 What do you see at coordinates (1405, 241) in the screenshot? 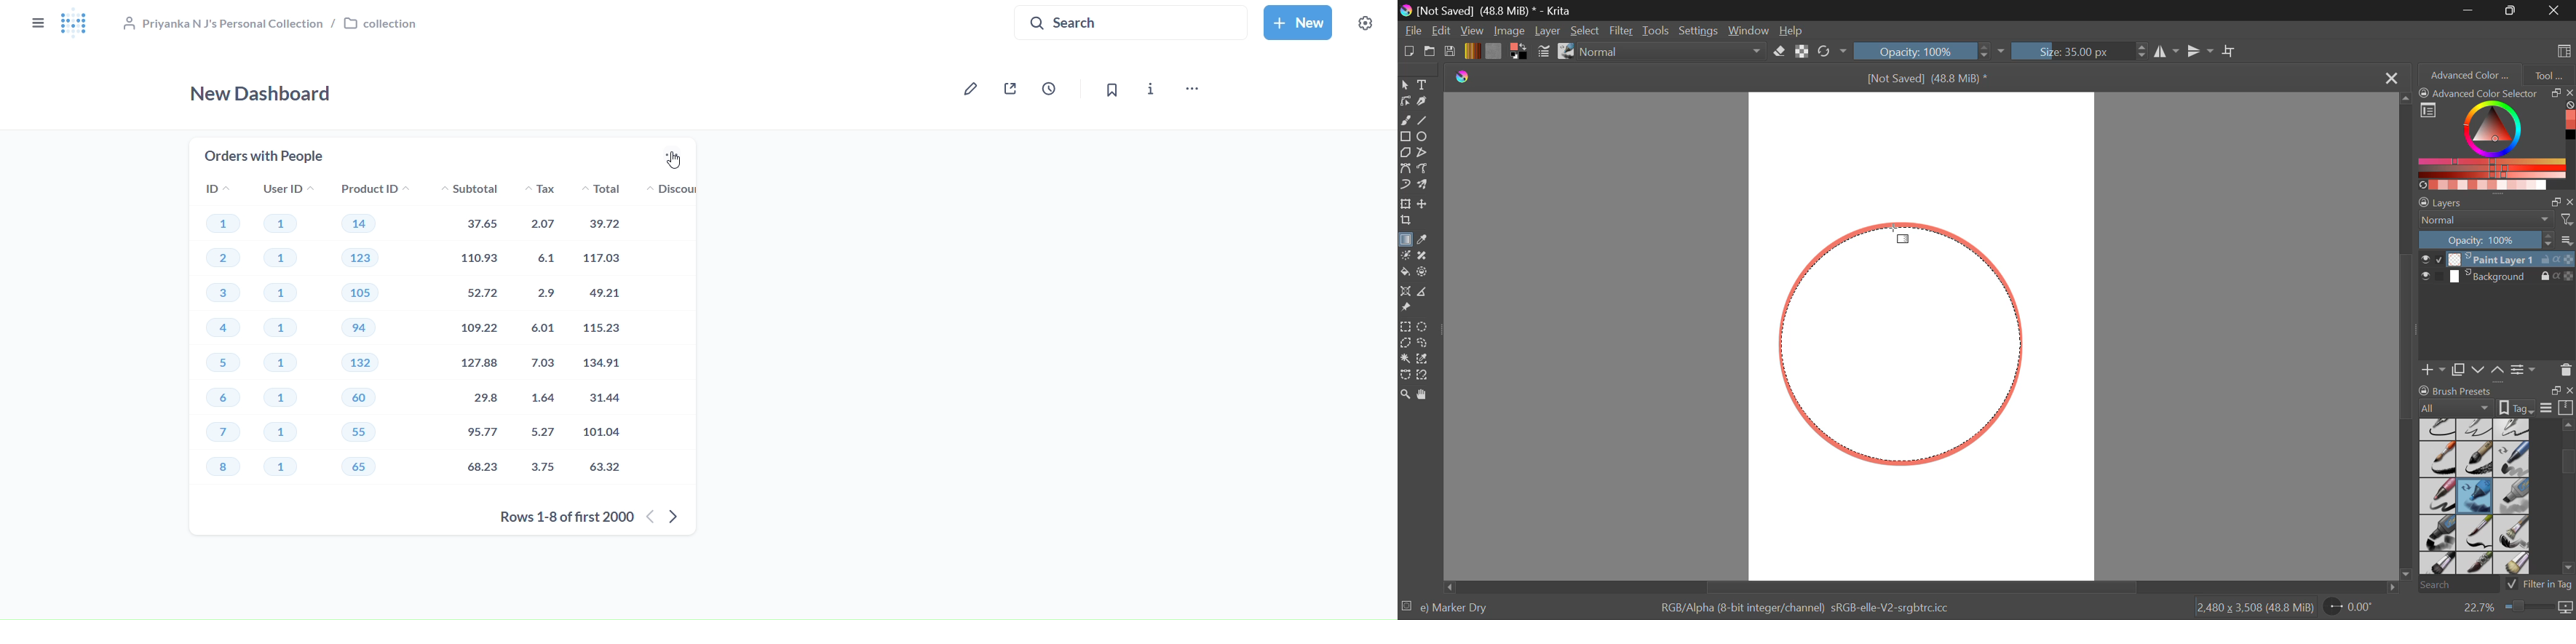
I see `Gradient Fill Selected` at bounding box center [1405, 241].